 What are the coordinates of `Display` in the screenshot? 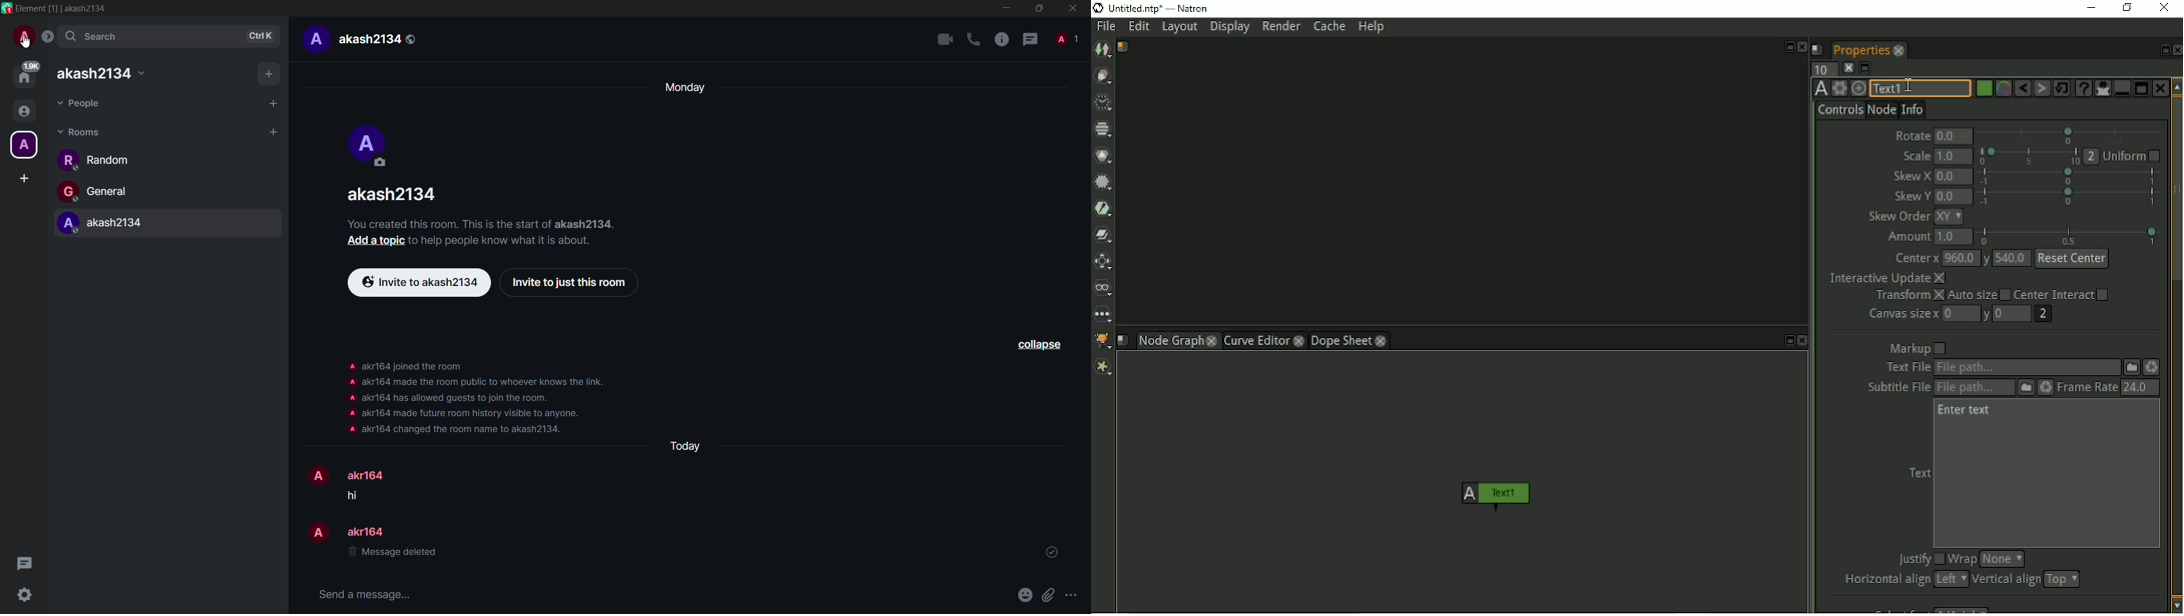 It's located at (1231, 28).